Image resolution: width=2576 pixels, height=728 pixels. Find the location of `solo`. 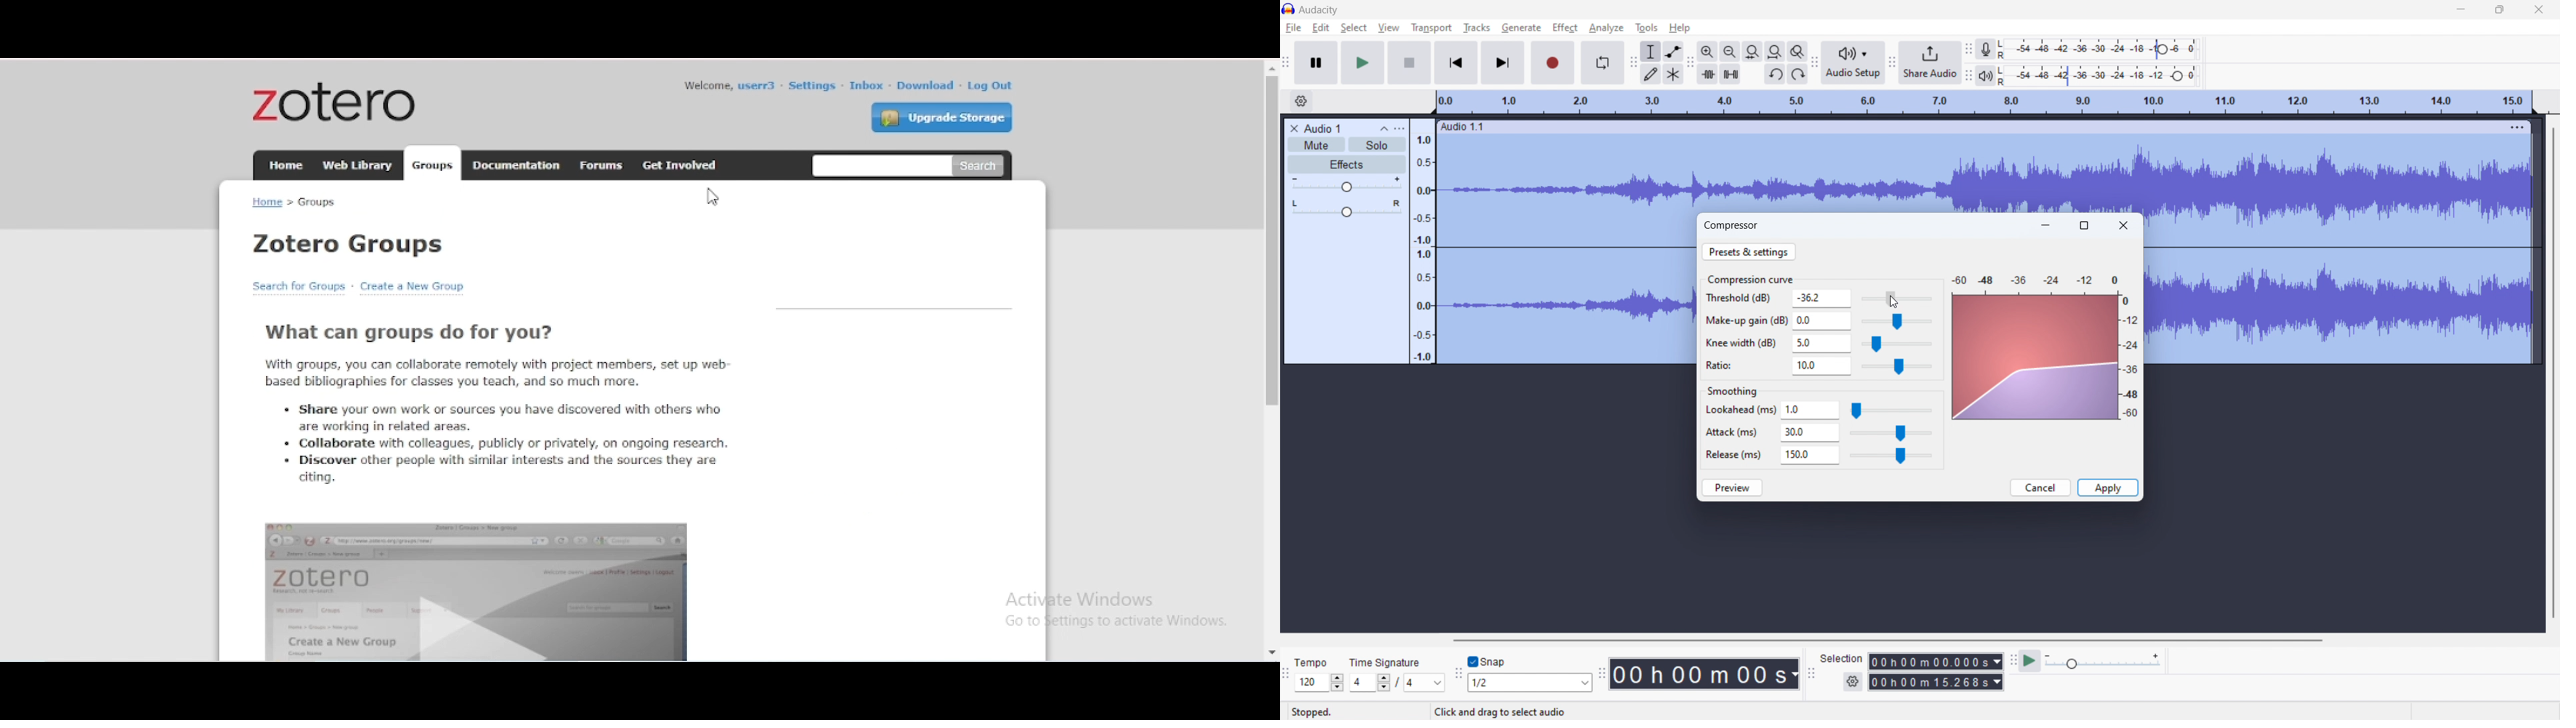

solo is located at coordinates (1377, 144).